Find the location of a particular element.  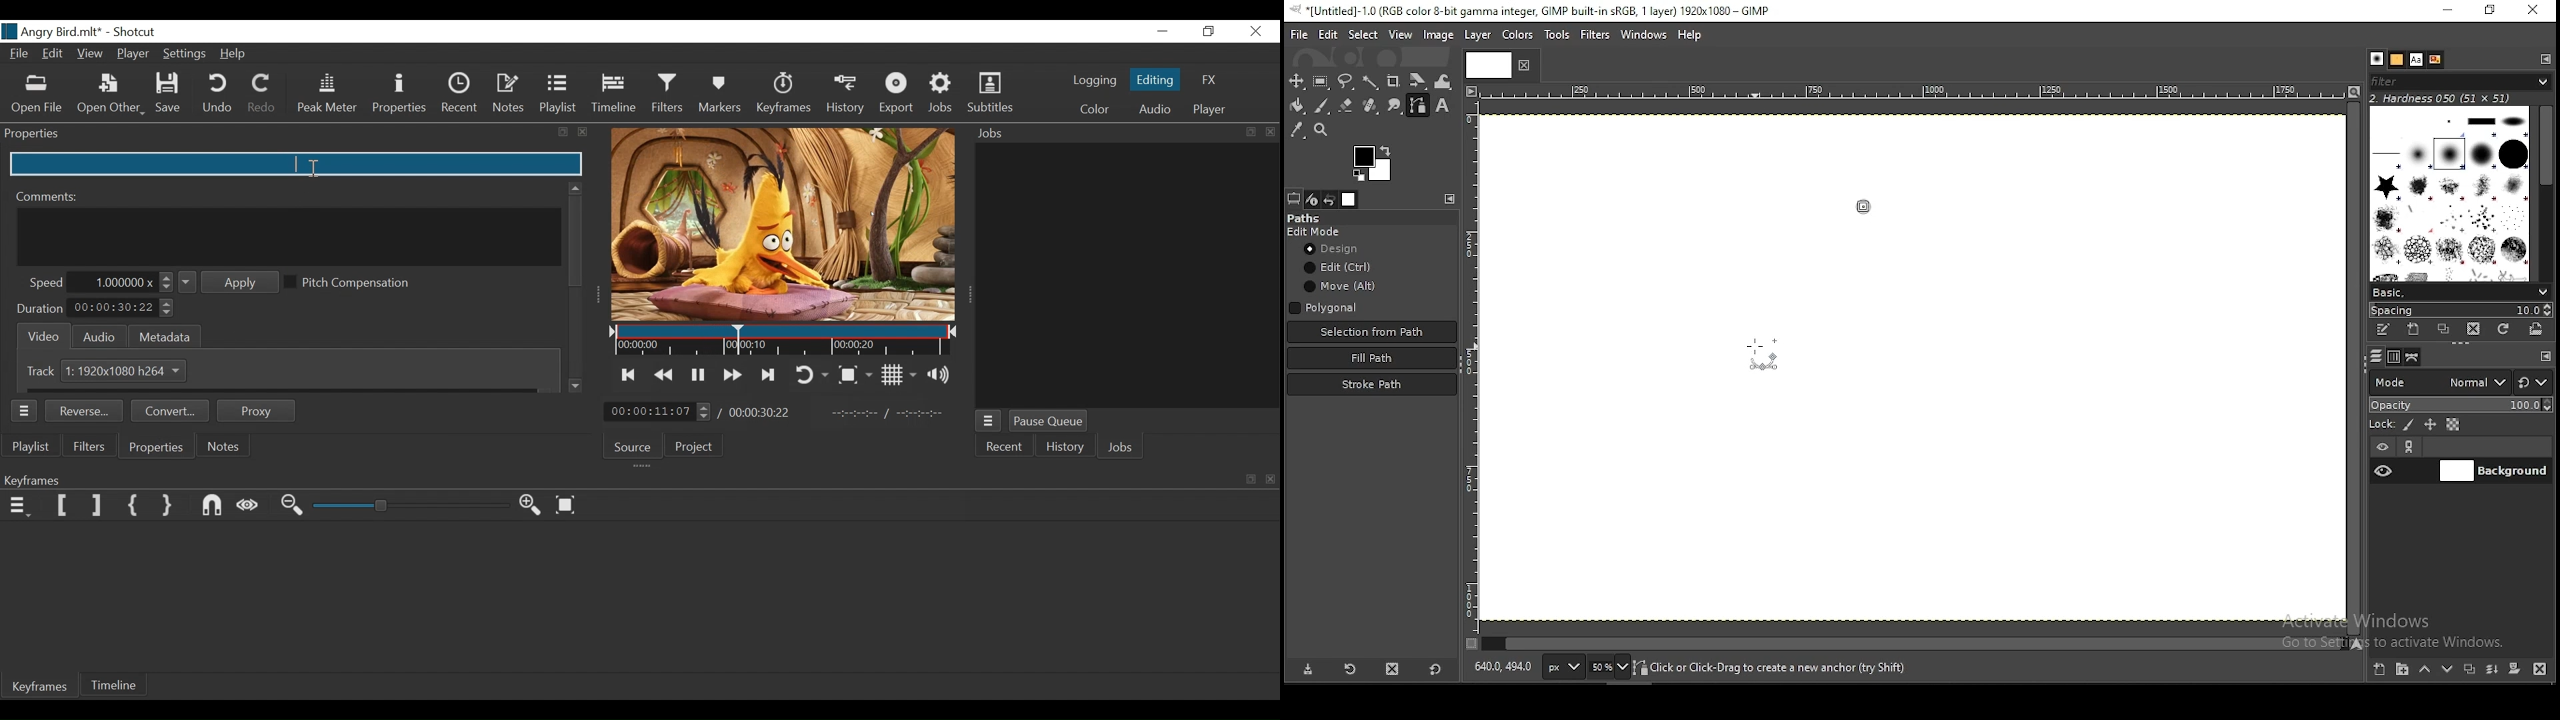

Scroll up is located at coordinates (573, 185).